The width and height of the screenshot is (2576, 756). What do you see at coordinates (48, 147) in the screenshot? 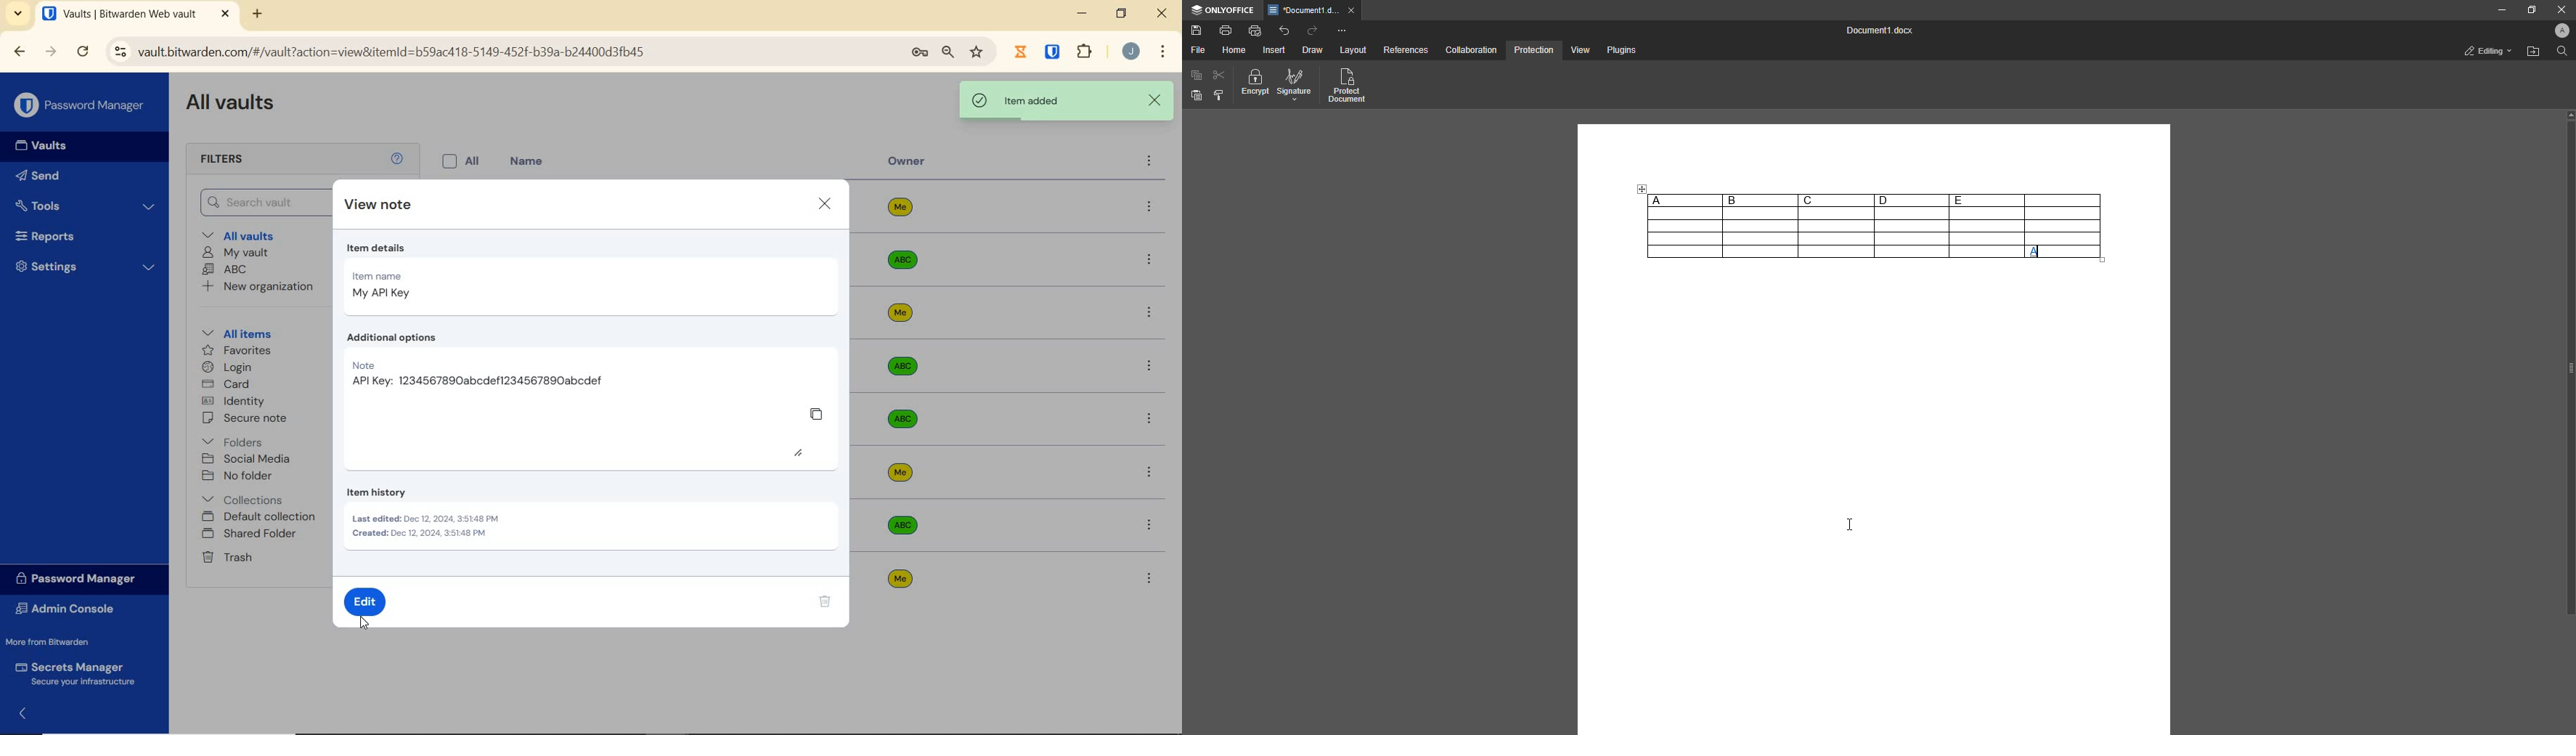
I see `Vaults` at bounding box center [48, 147].